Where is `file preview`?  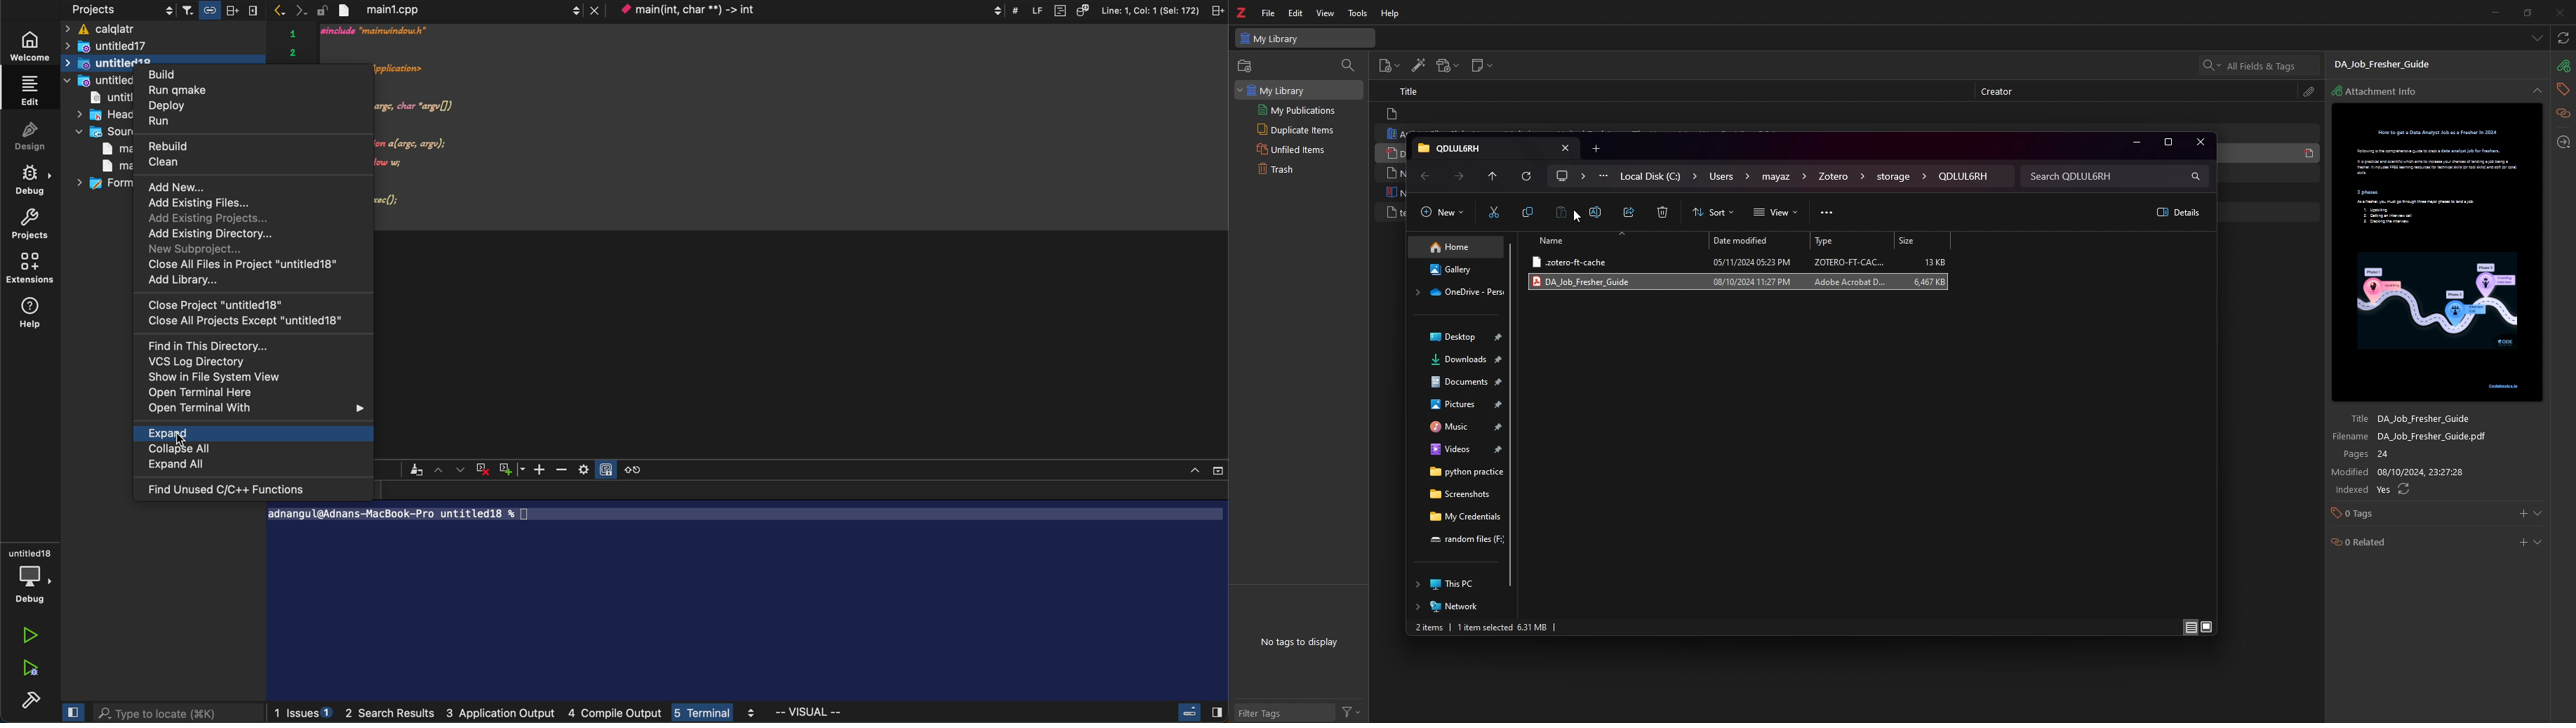
file preview is located at coordinates (2439, 253).